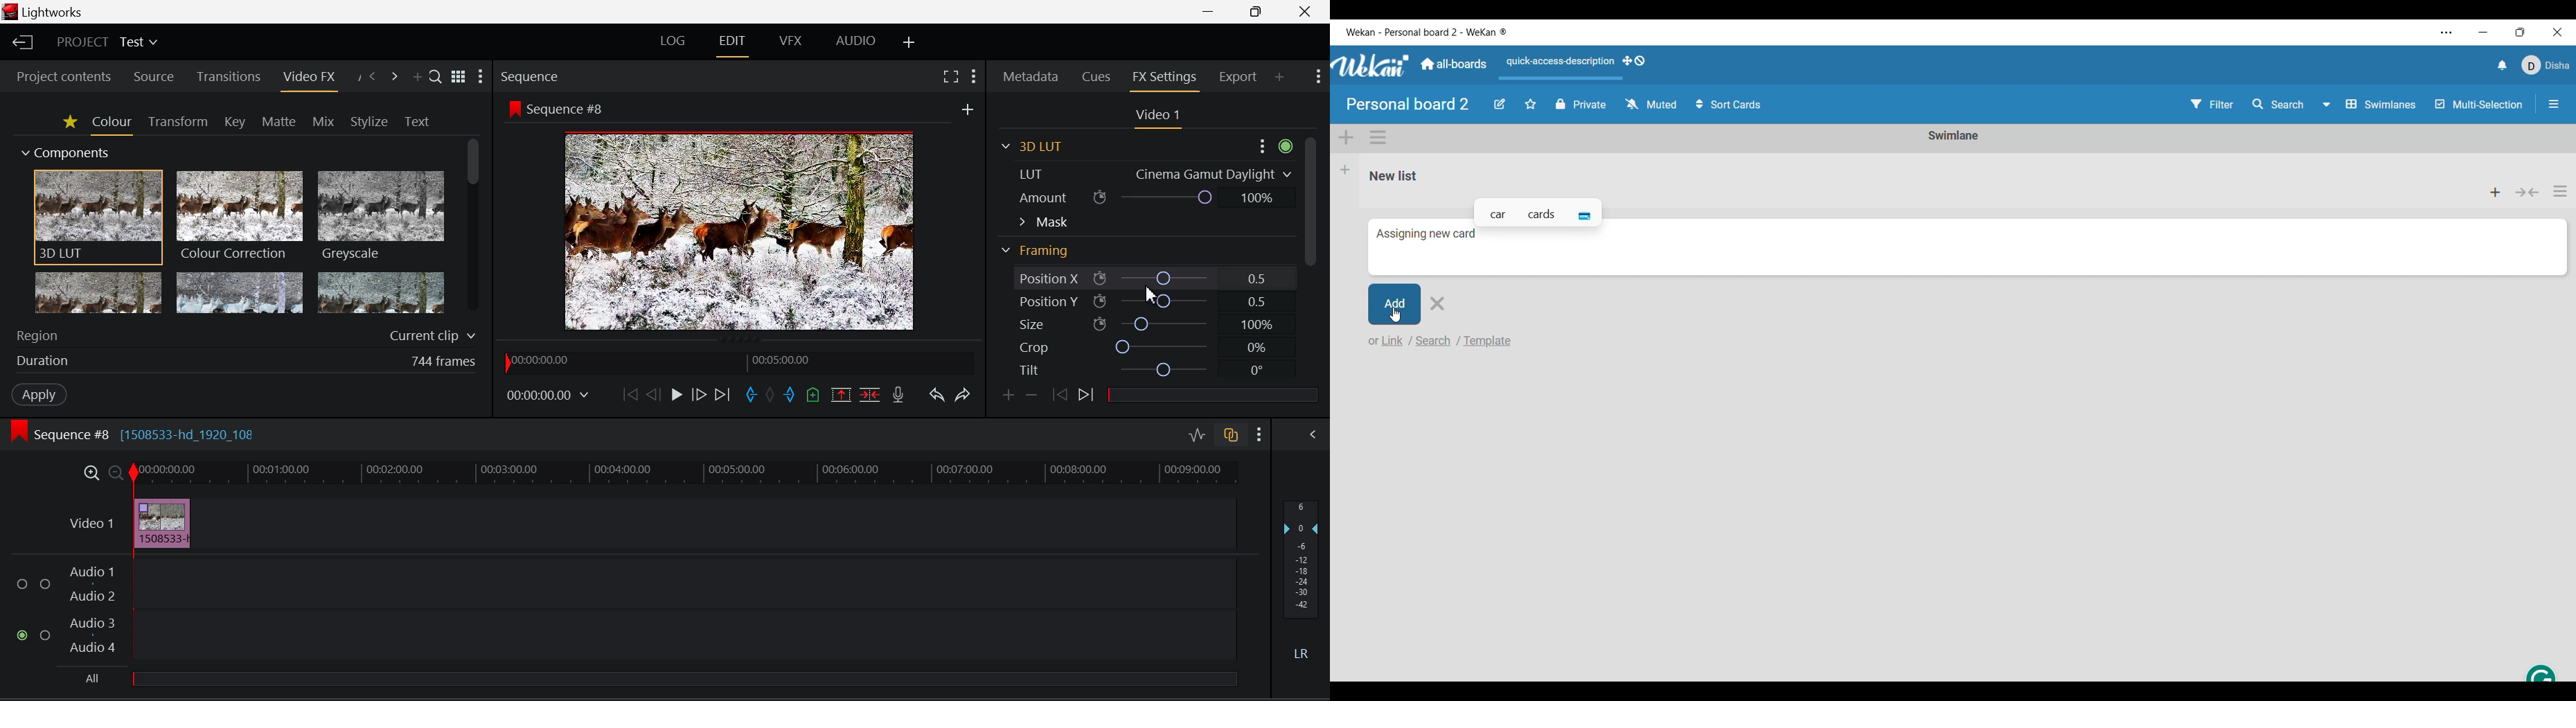 This screenshot has height=728, width=2576. Describe the element at coordinates (1395, 303) in the screenshot. I see `Cursor clicking on add` at that location.